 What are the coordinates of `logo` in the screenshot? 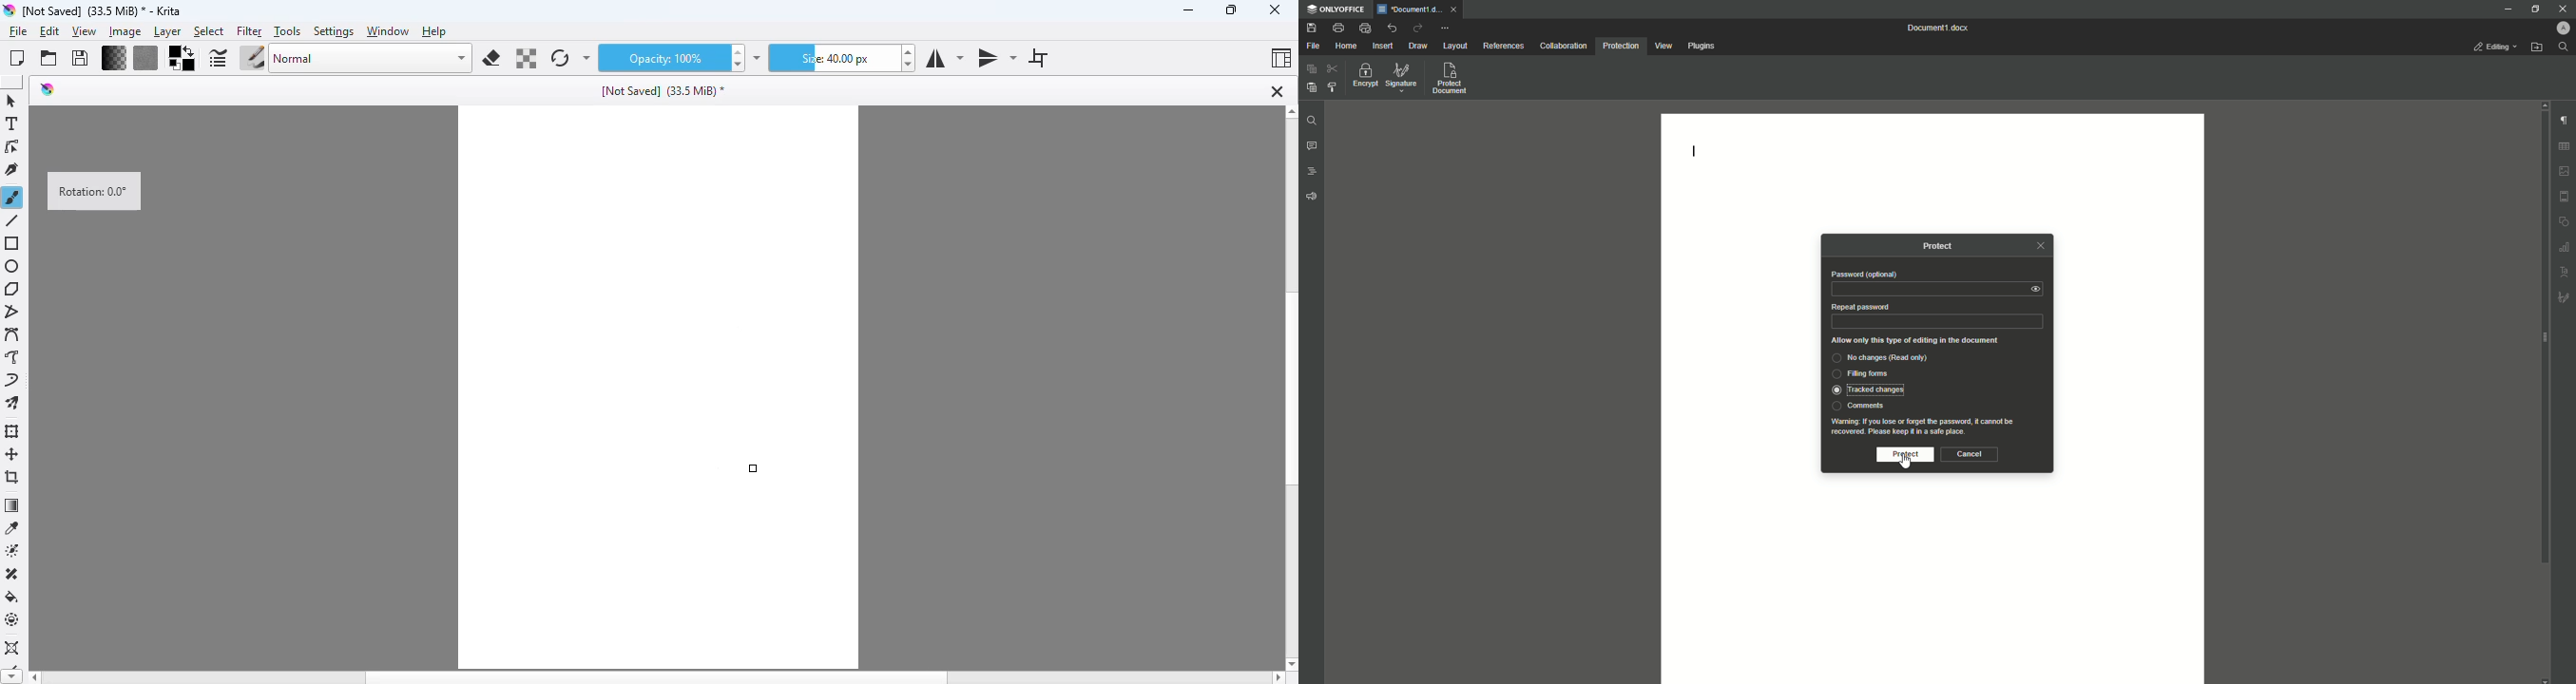 It's located at (48, 89).